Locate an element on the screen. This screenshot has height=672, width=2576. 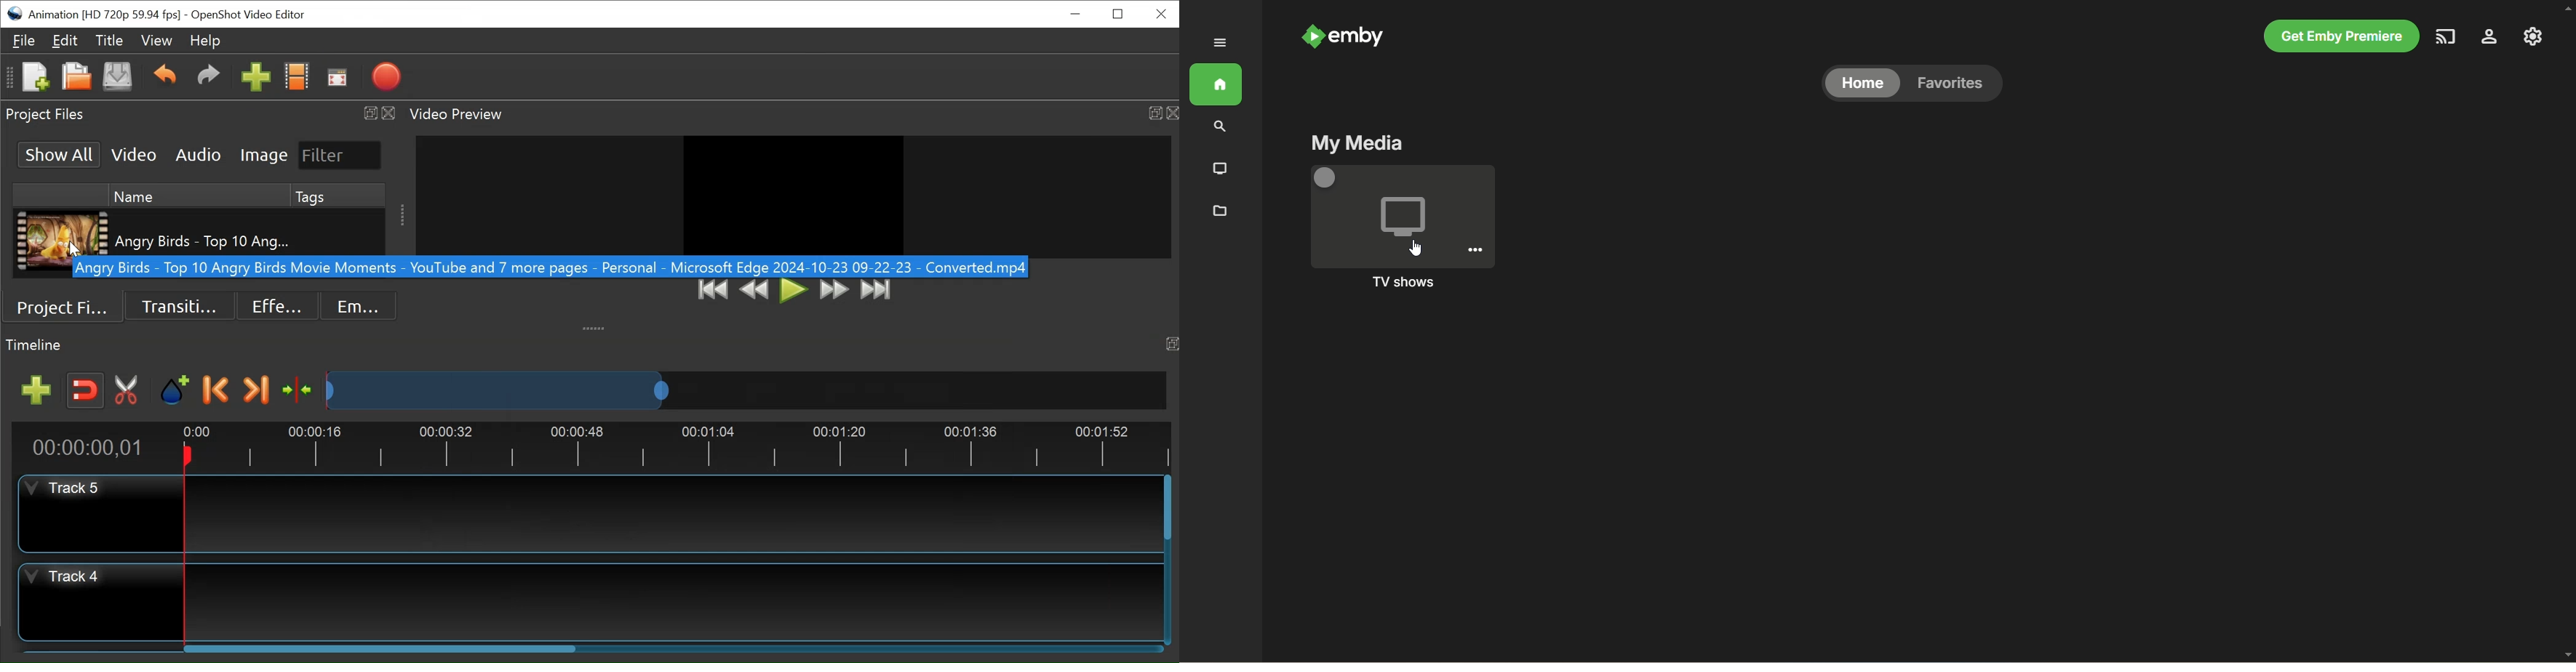
settings is located at coordinates (2490, 36).